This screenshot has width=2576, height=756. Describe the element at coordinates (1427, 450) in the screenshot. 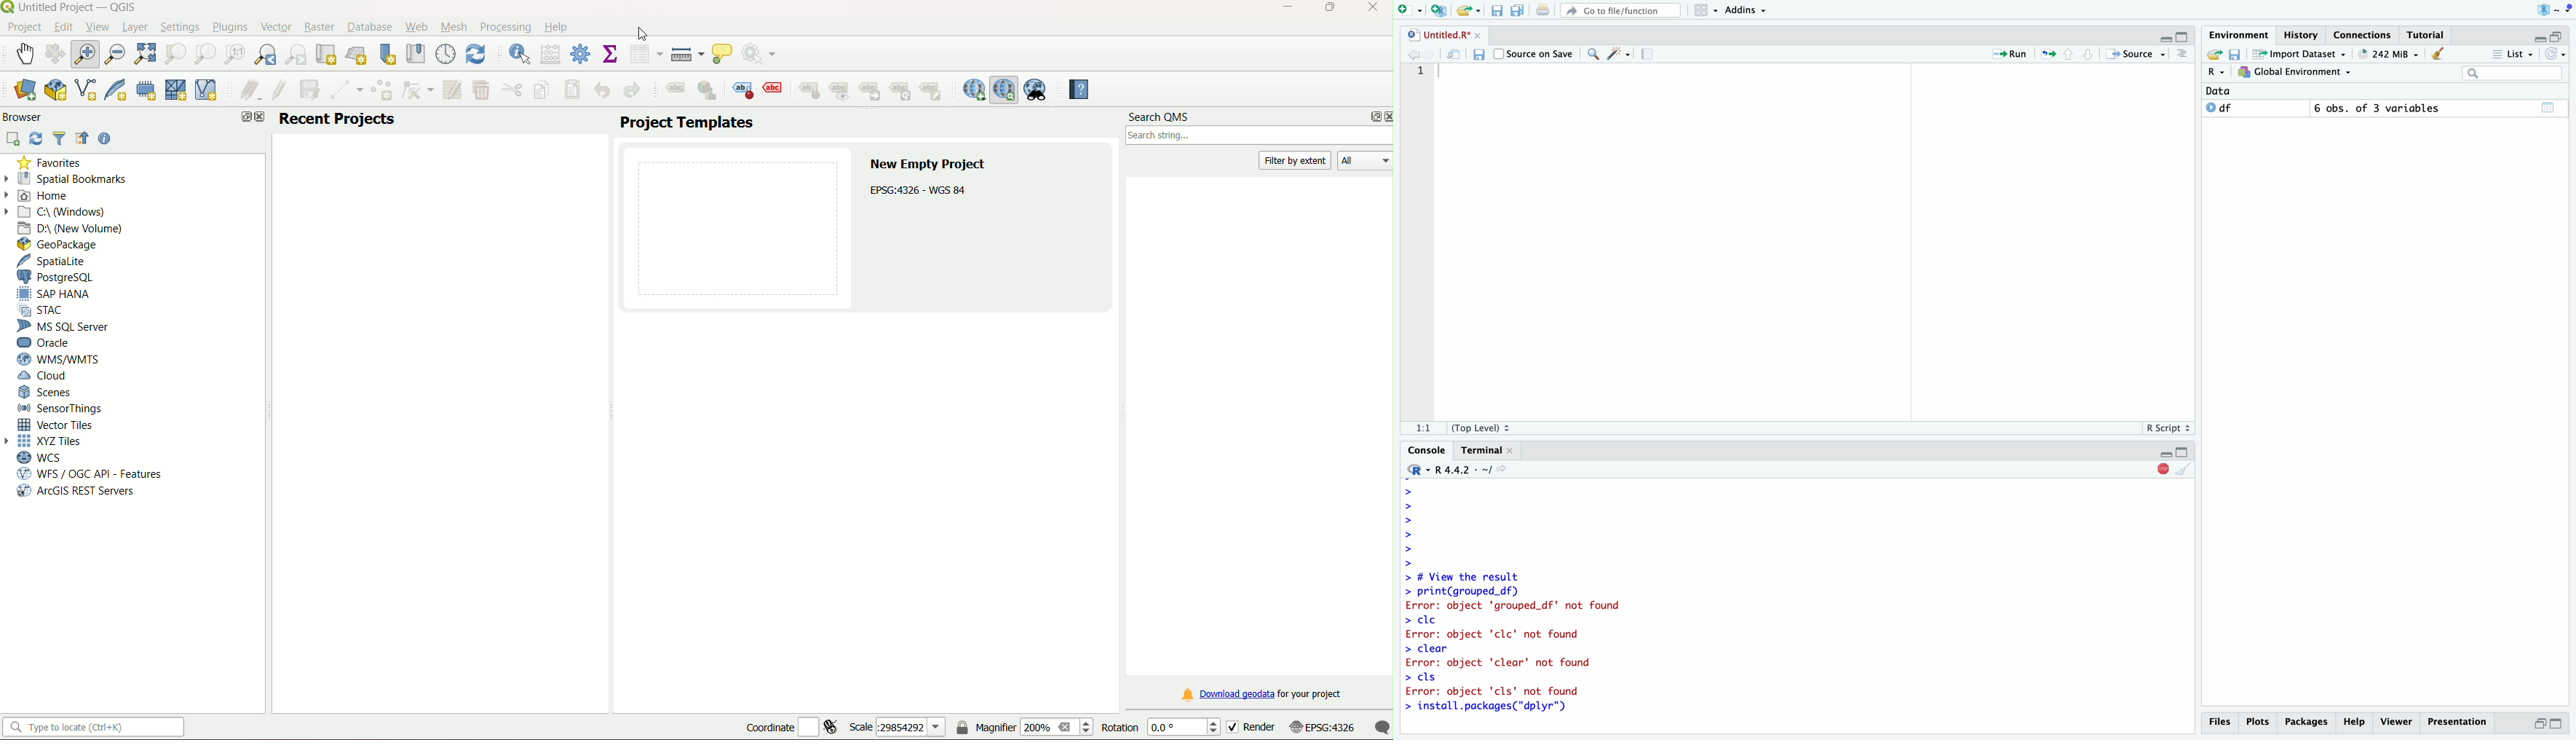

I see `Console` at that location.